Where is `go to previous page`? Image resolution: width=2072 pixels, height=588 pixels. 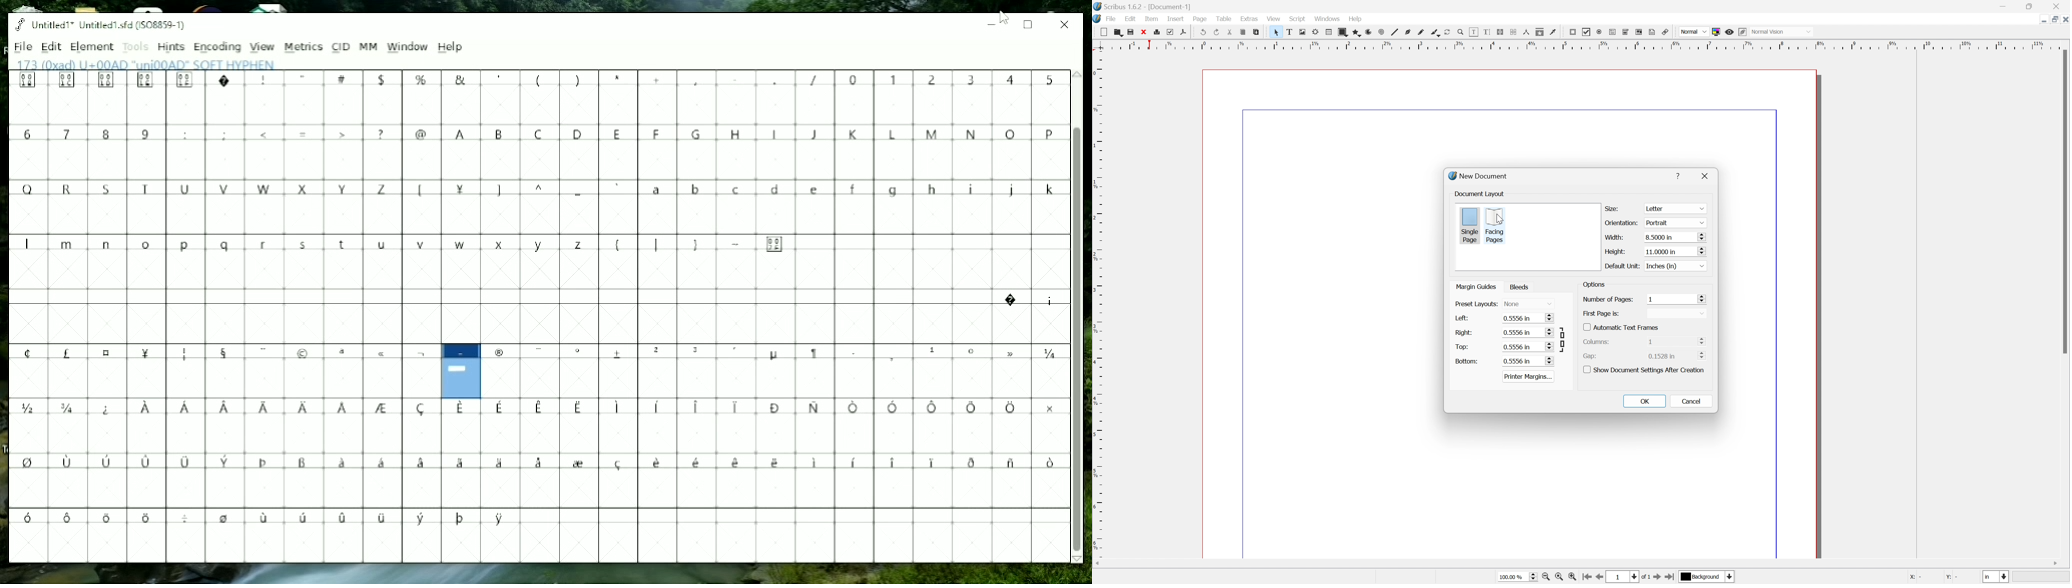 go to previous page is located at coordinates (1601, 578).